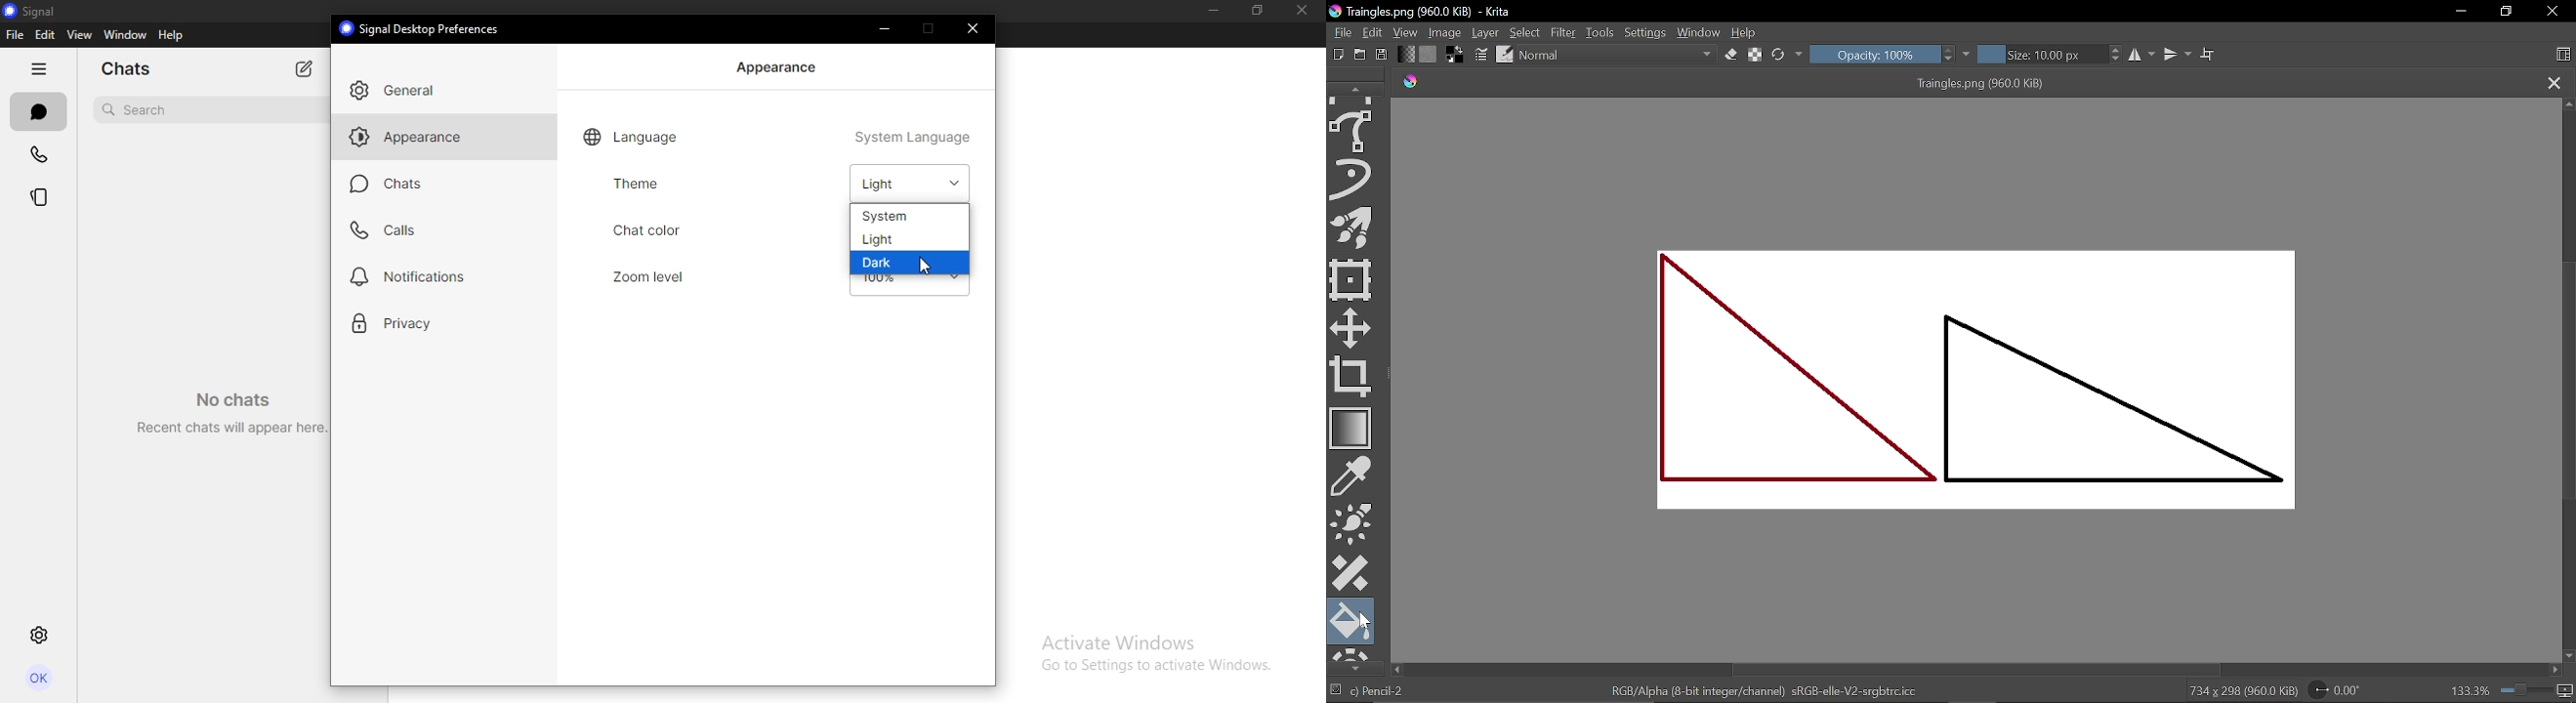 The height and width of the screenshot is (728, 2576). What do you see at coordinates (1340, 34) in the screenshot?
I see `File` at bounding box center [1340, 34].